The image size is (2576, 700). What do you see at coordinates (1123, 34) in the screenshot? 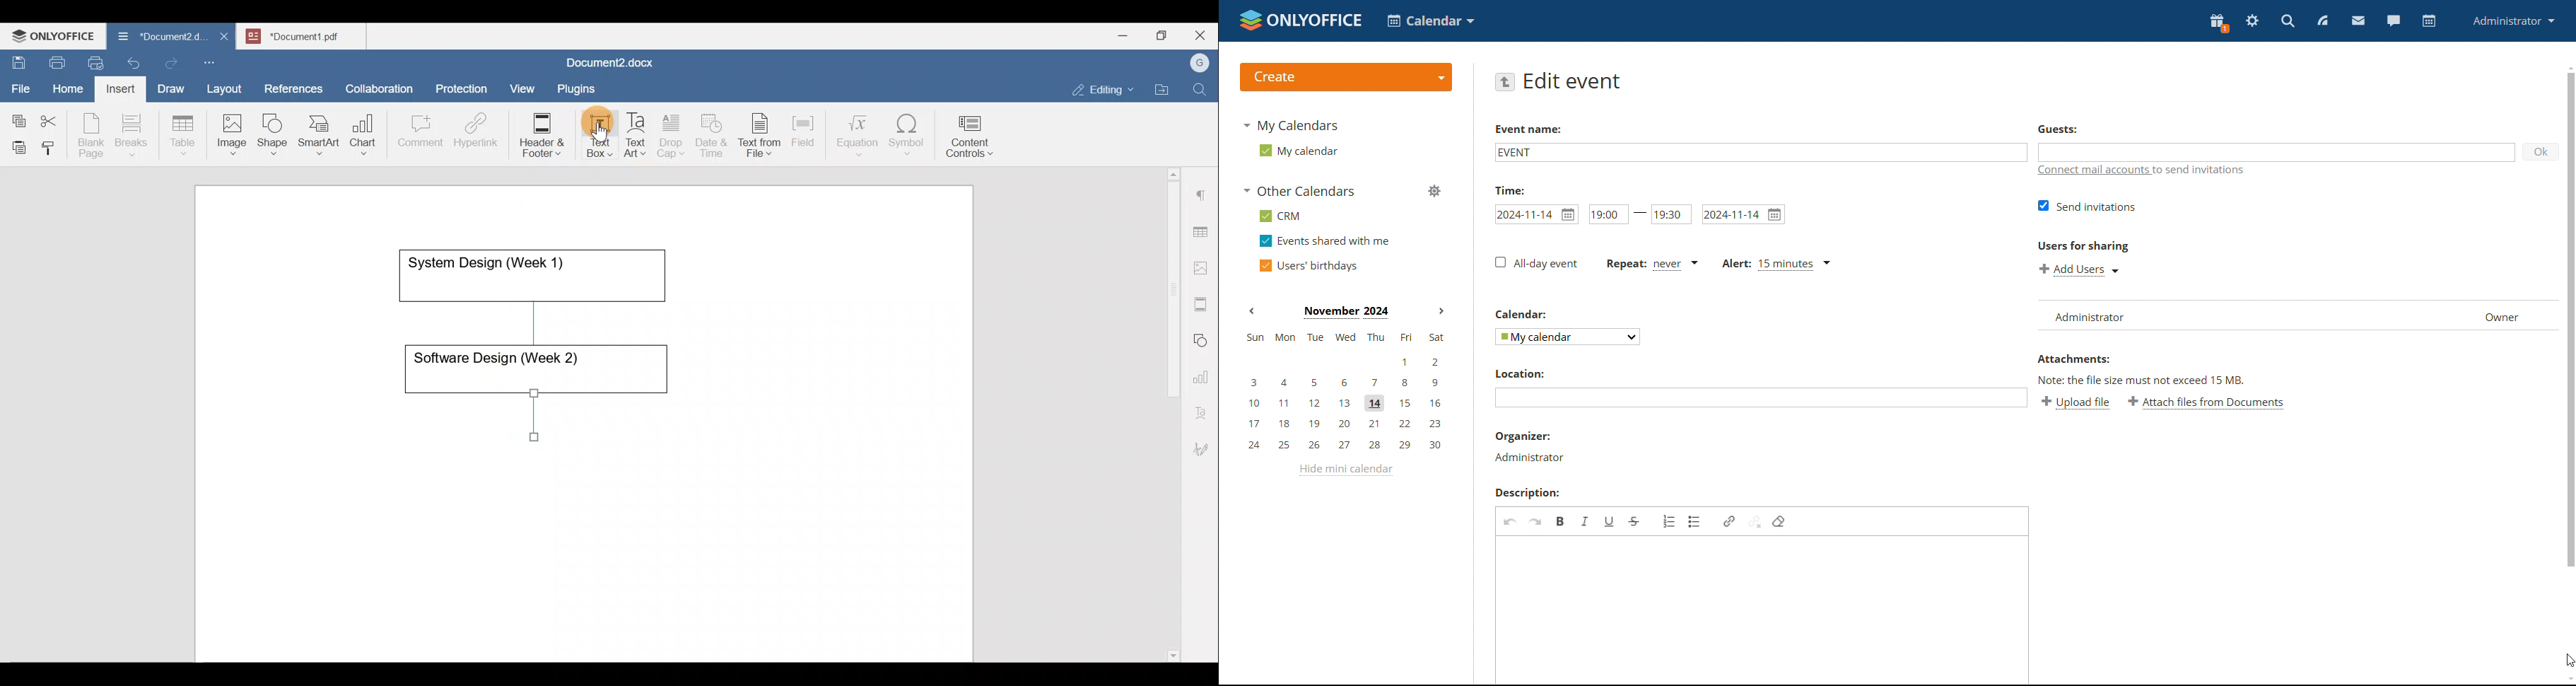
I see `Minimize` at bounding box center [1123, 34].